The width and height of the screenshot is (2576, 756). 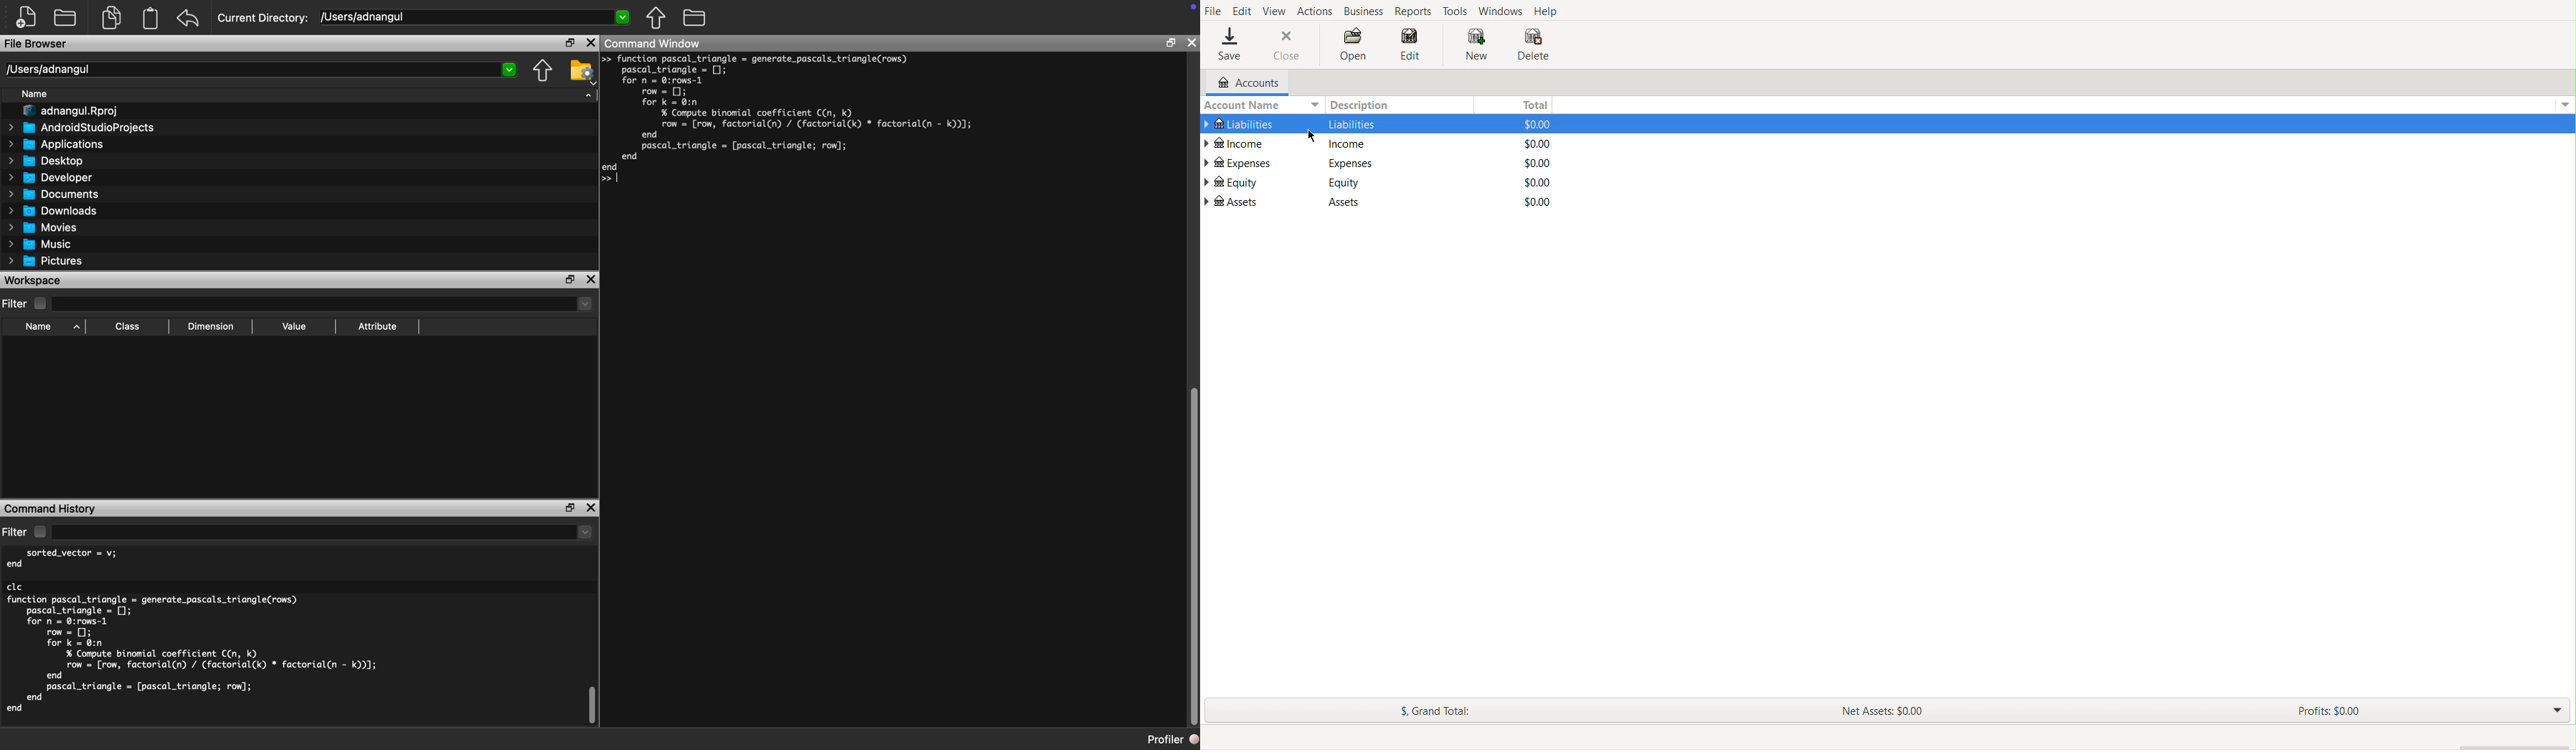 What do you see at coordinates (1349, 163) in the screenshot?
I see `Expenses` at bounding box center [1349, 163].